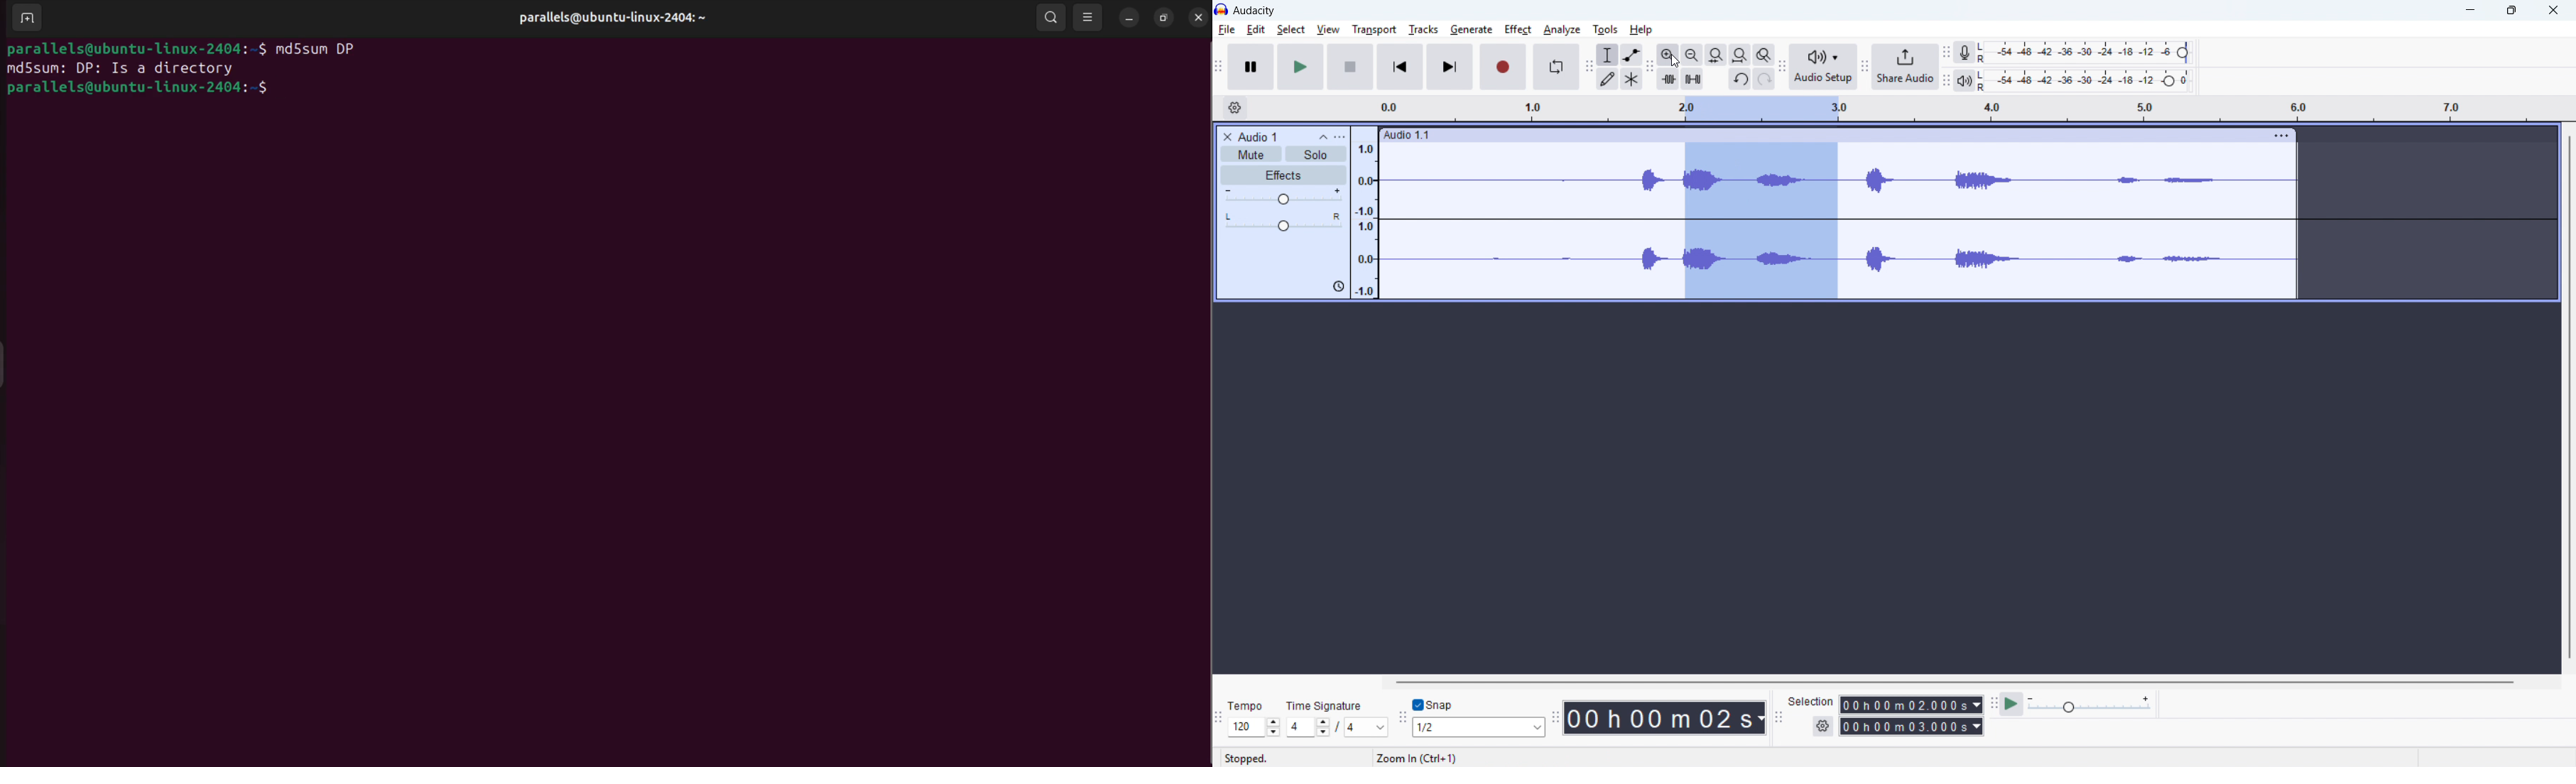 The image size is (2576, 784). I want to click on View, so click(1327, 30).